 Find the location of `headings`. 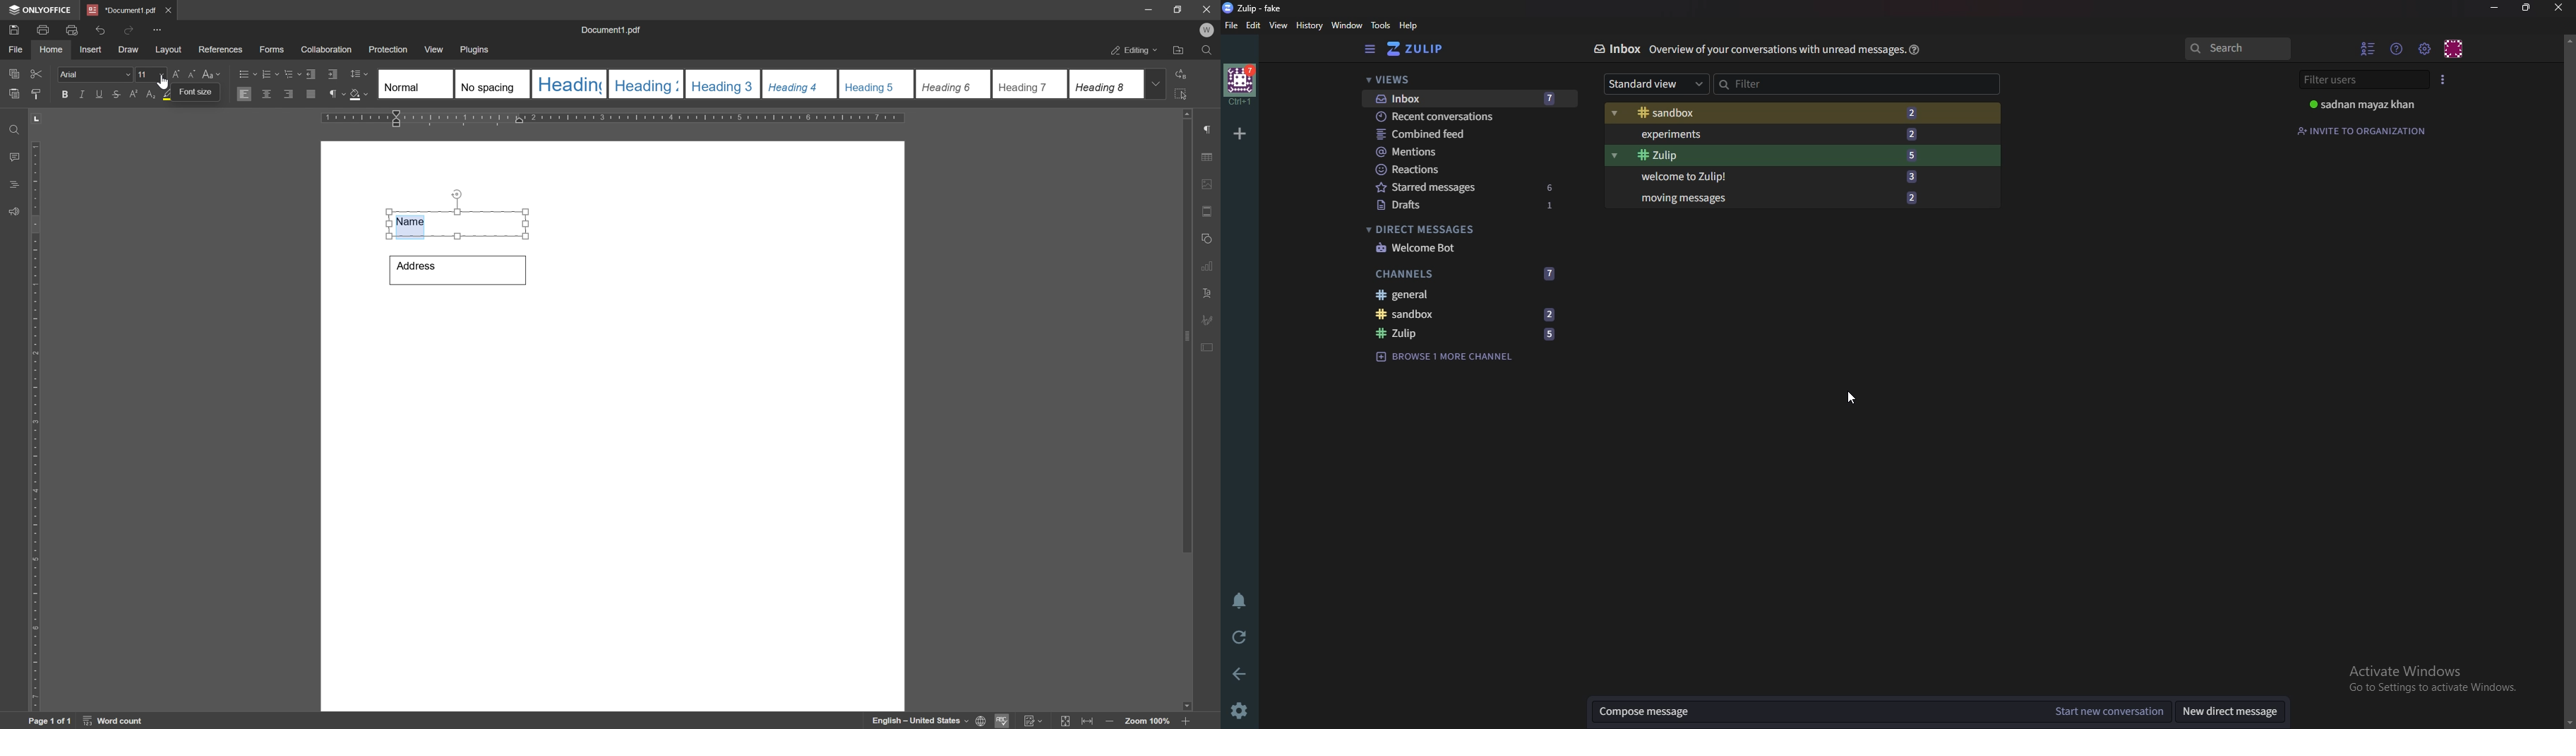

headings is located at coordinates (11, 185).